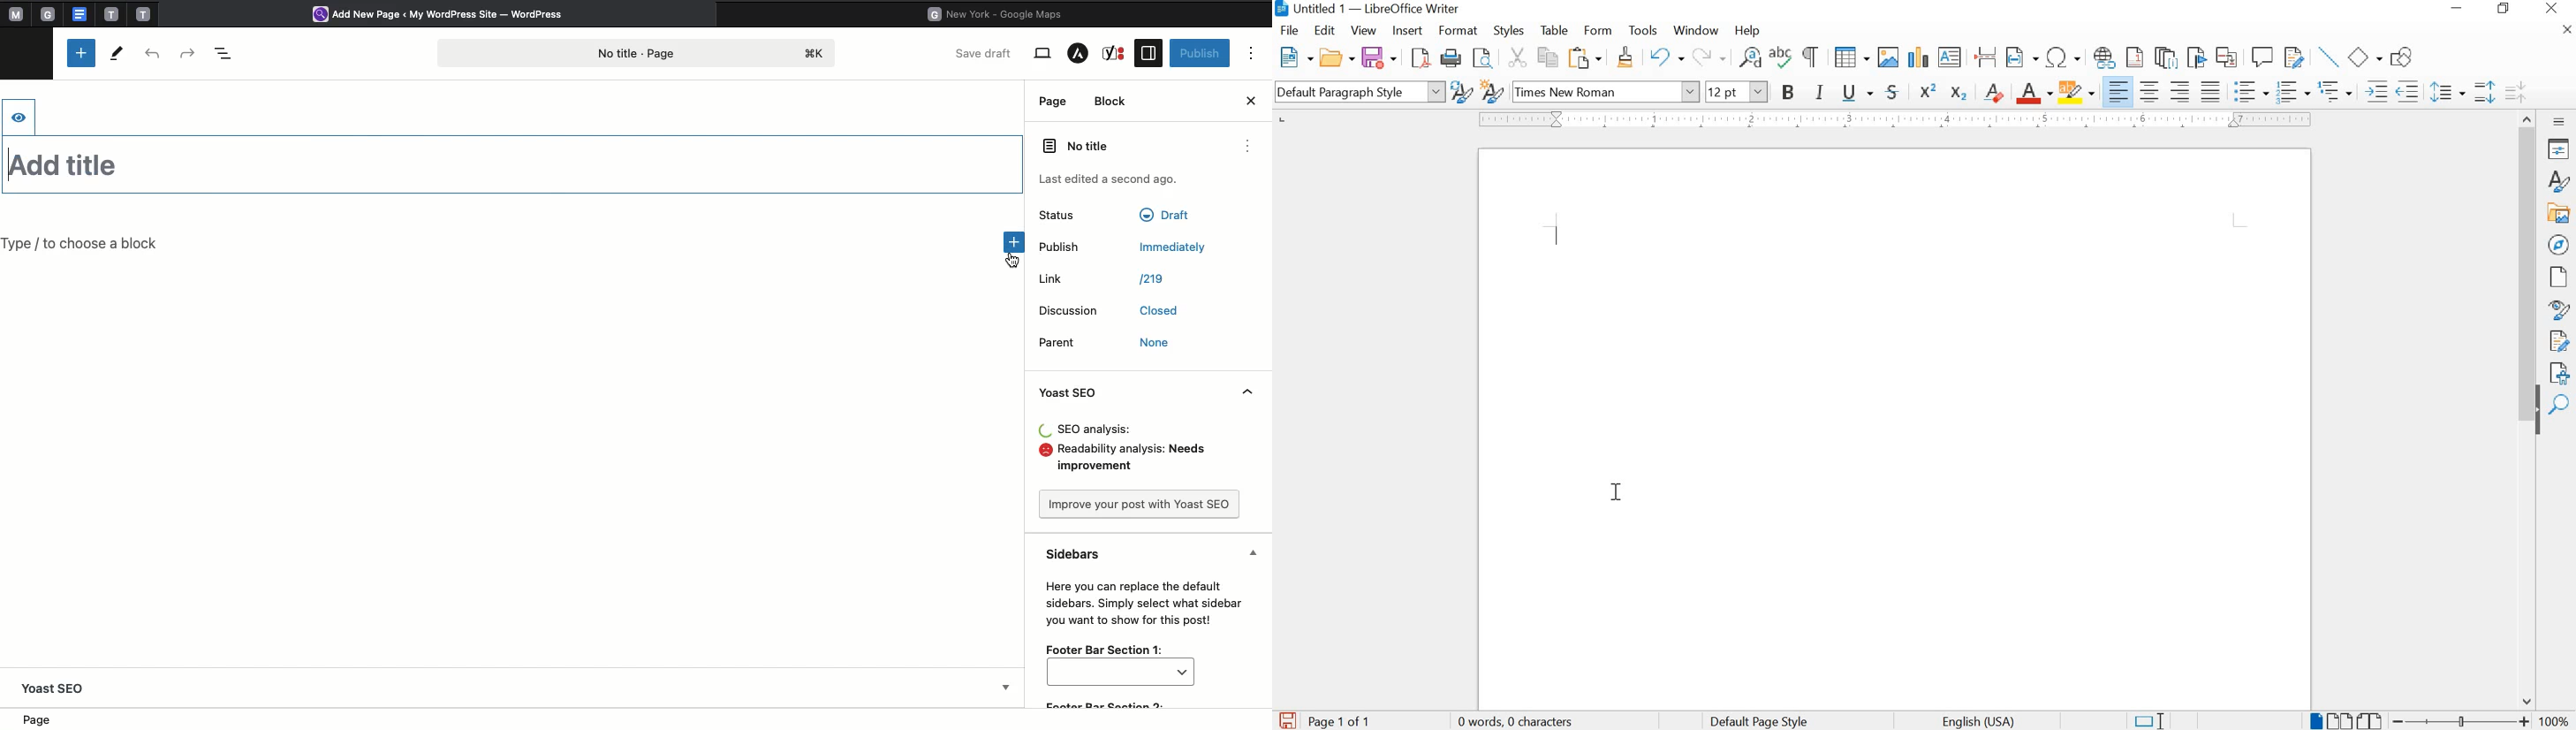  What do you see at coordinates (1111, 179) in the screenshot?
I see `last edited a second ago` at bounding box center [1111, 179].